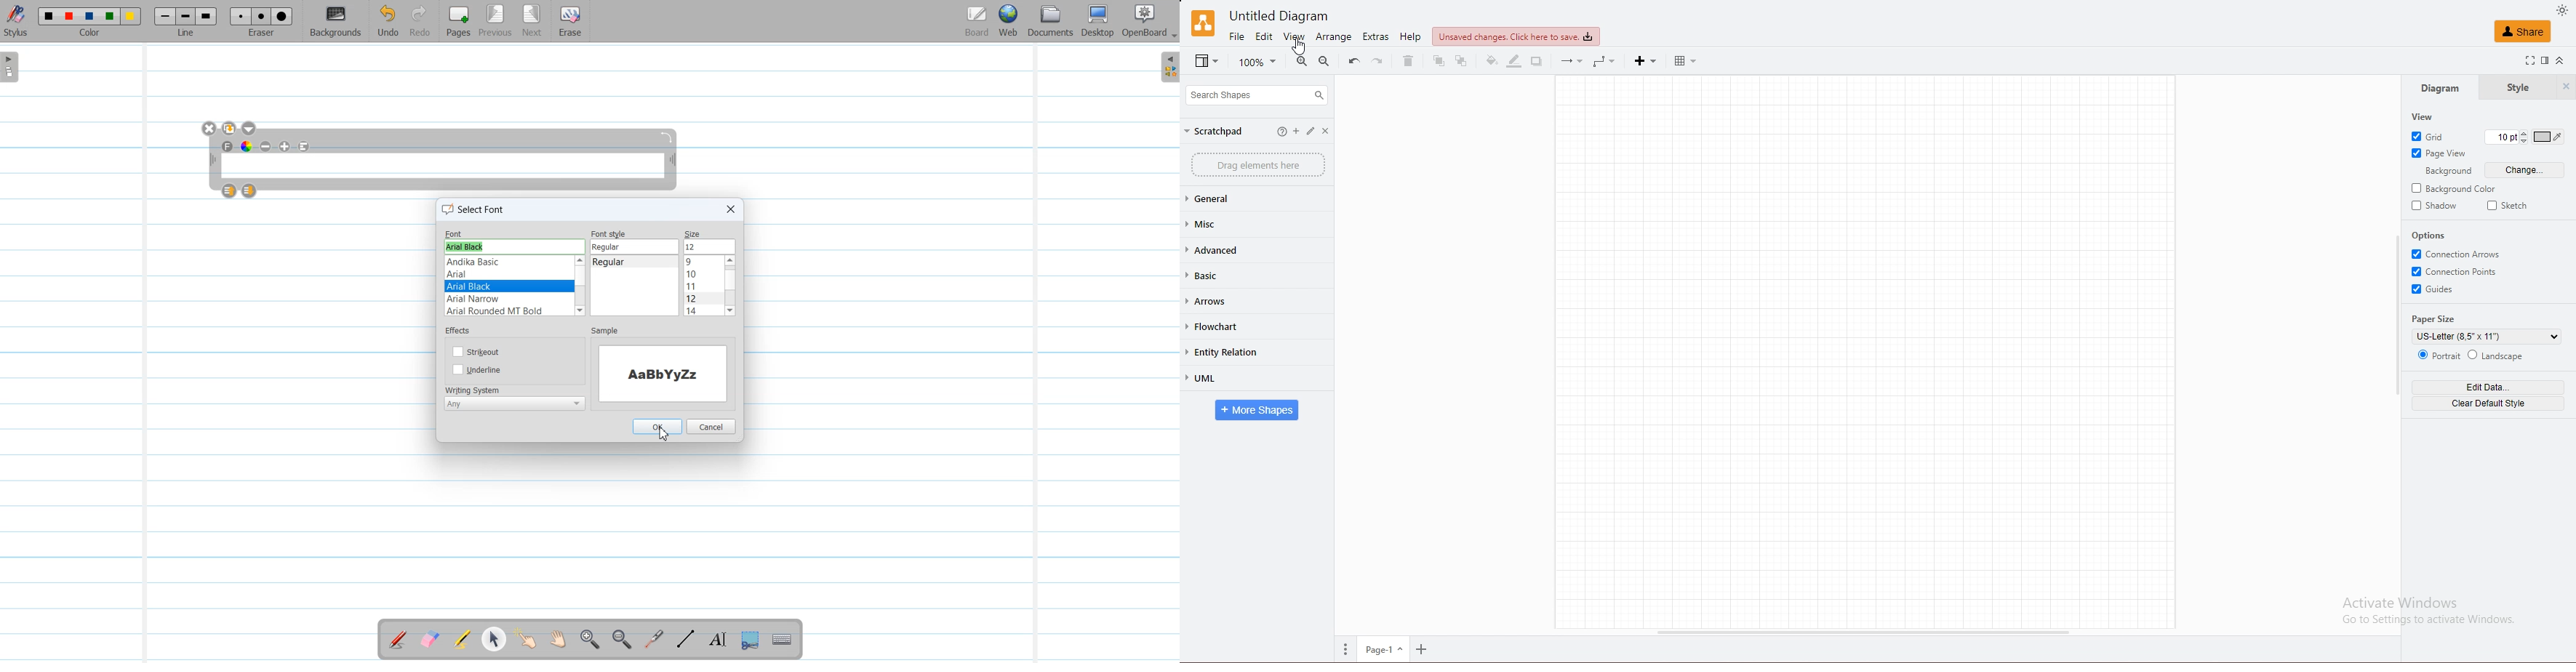  I want to click on Redo, so click(420, 22).